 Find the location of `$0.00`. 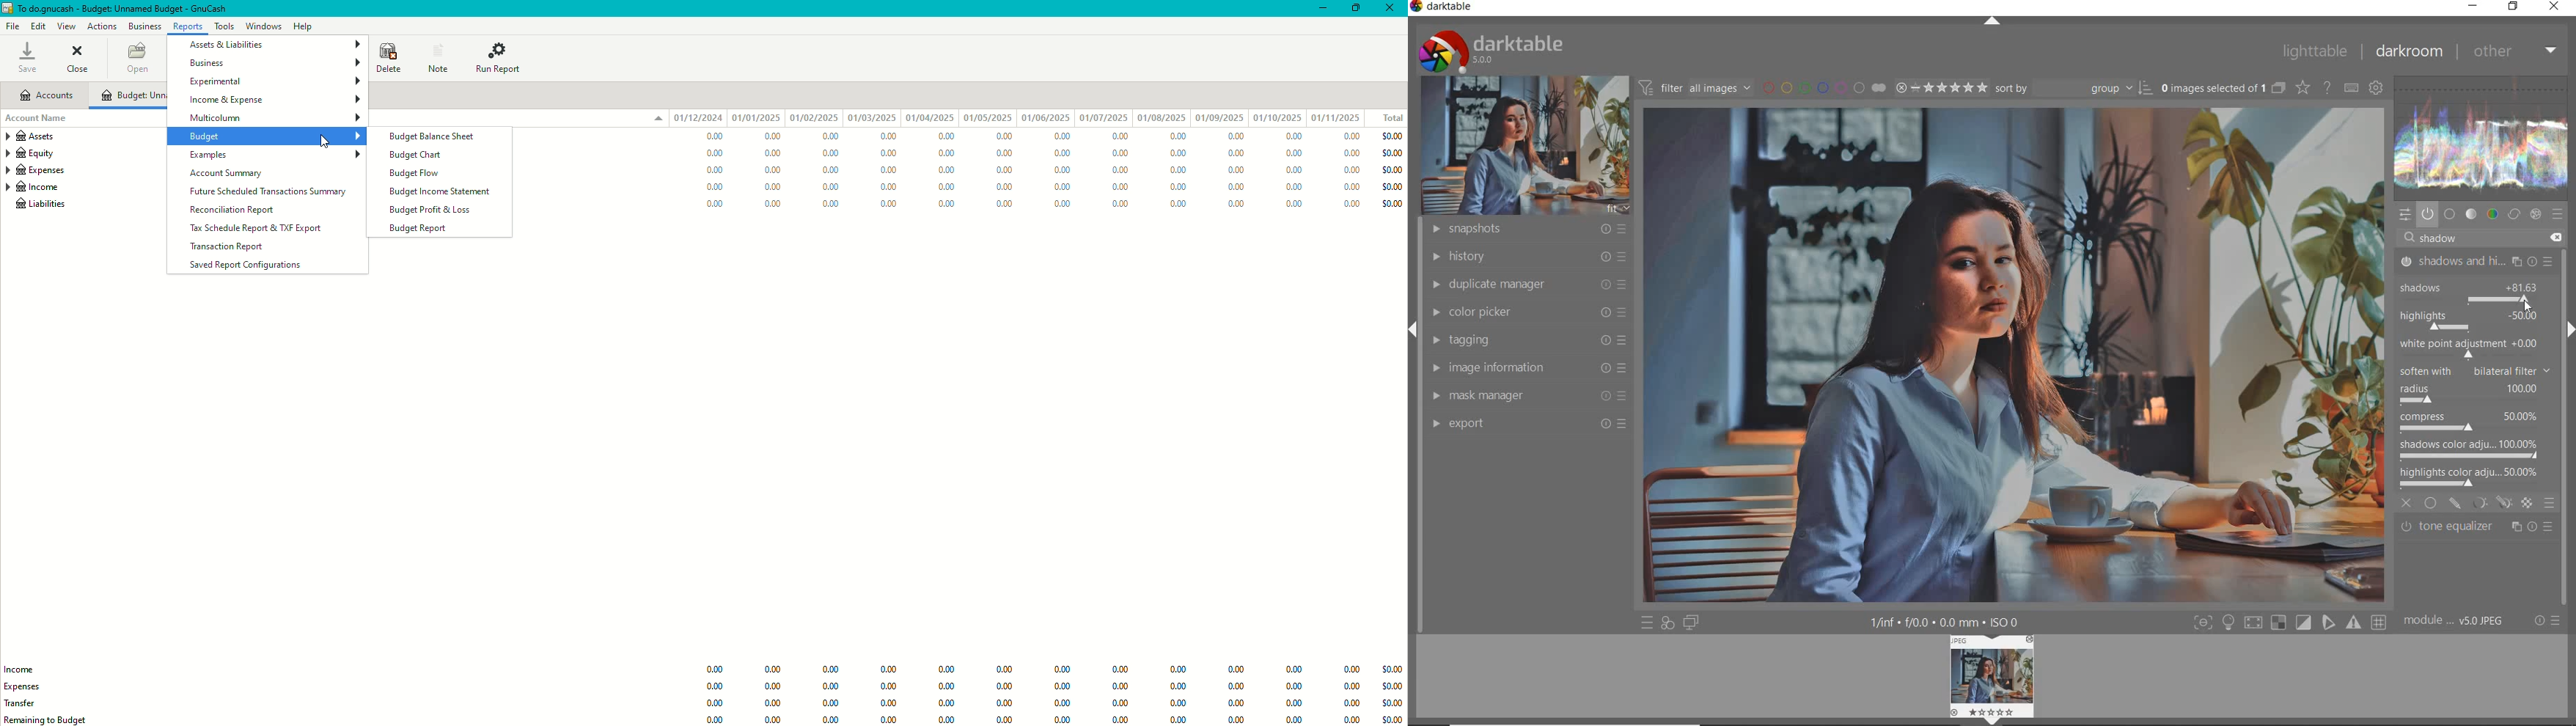

$0.00 is located at coordinates (1390, 670).